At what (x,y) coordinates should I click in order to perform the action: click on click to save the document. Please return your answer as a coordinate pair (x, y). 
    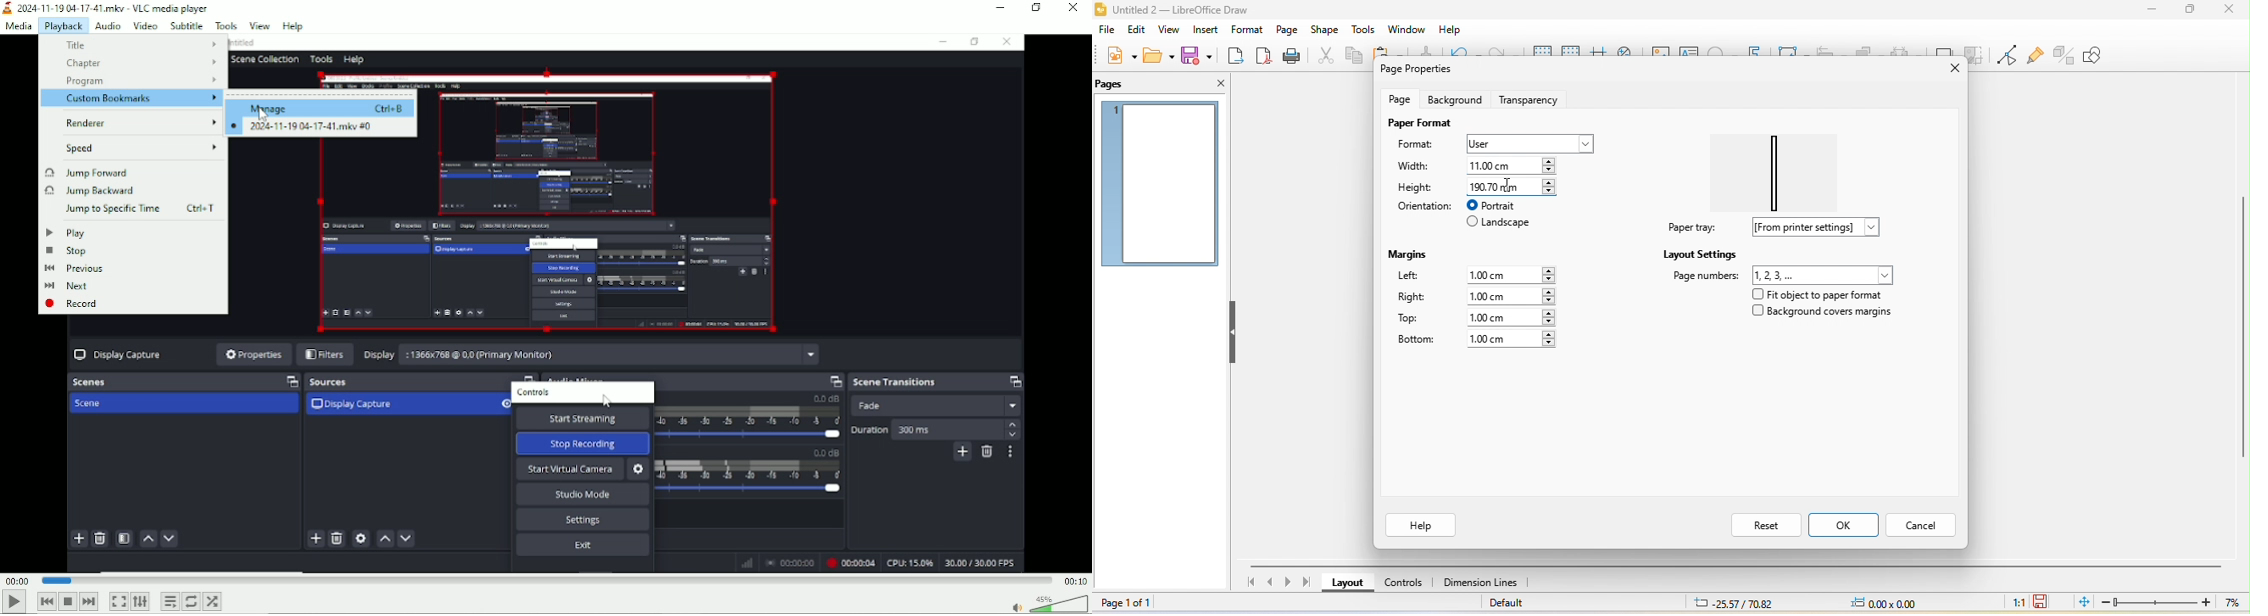
    Looking at the image, I should click on (2042, 600).